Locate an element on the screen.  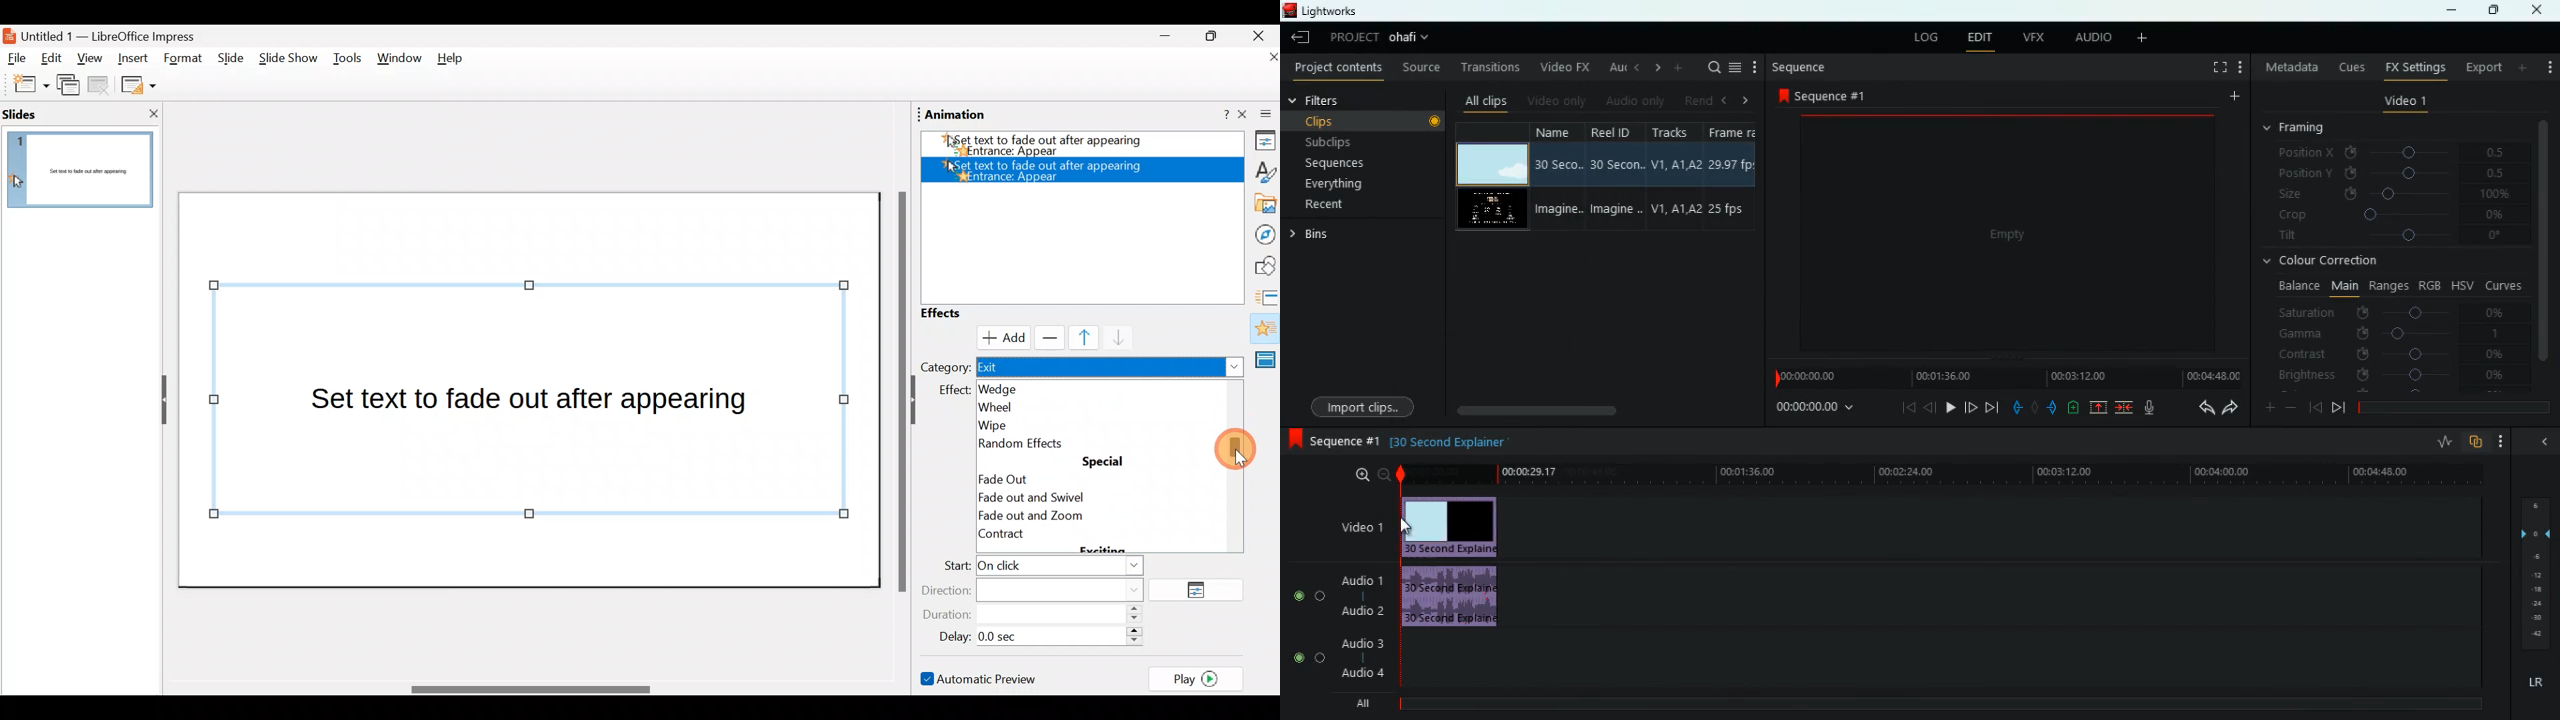
Shapes is located at coordinates (1263, 266).